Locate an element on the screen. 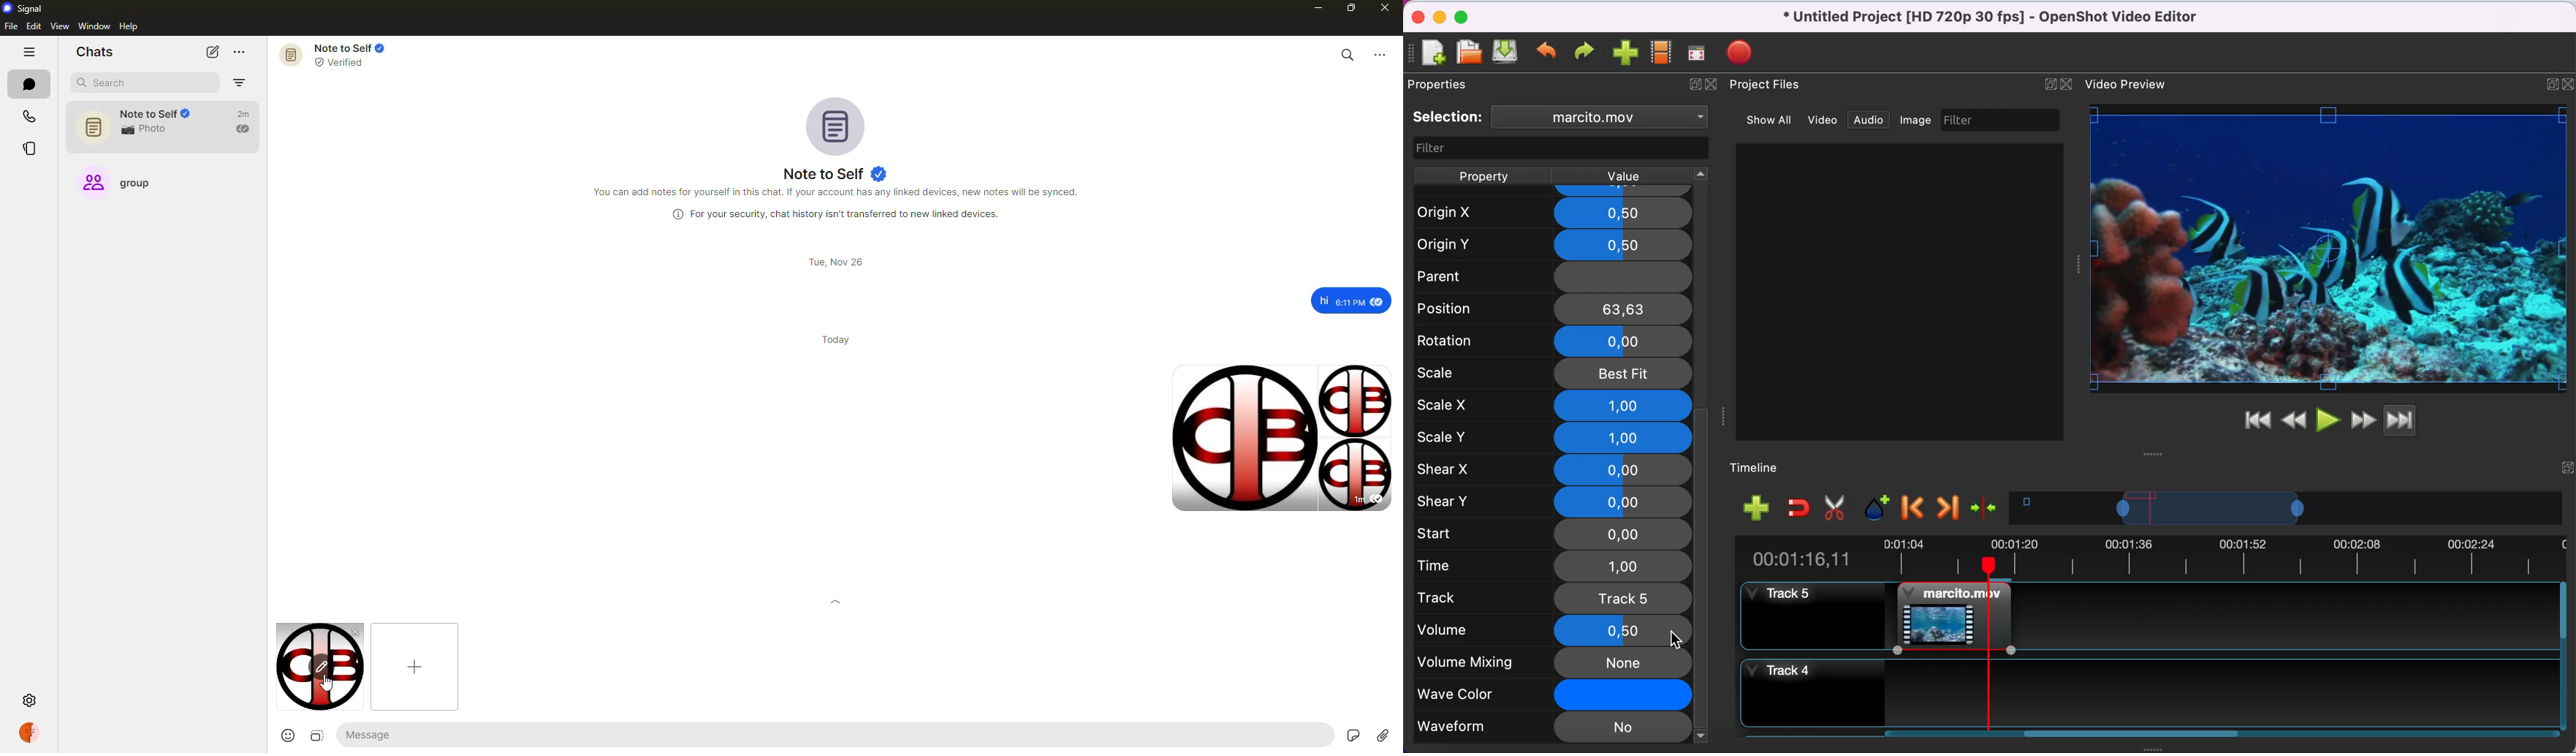 The image size is (2576, 756). video is located at coordinates (1823, 119).